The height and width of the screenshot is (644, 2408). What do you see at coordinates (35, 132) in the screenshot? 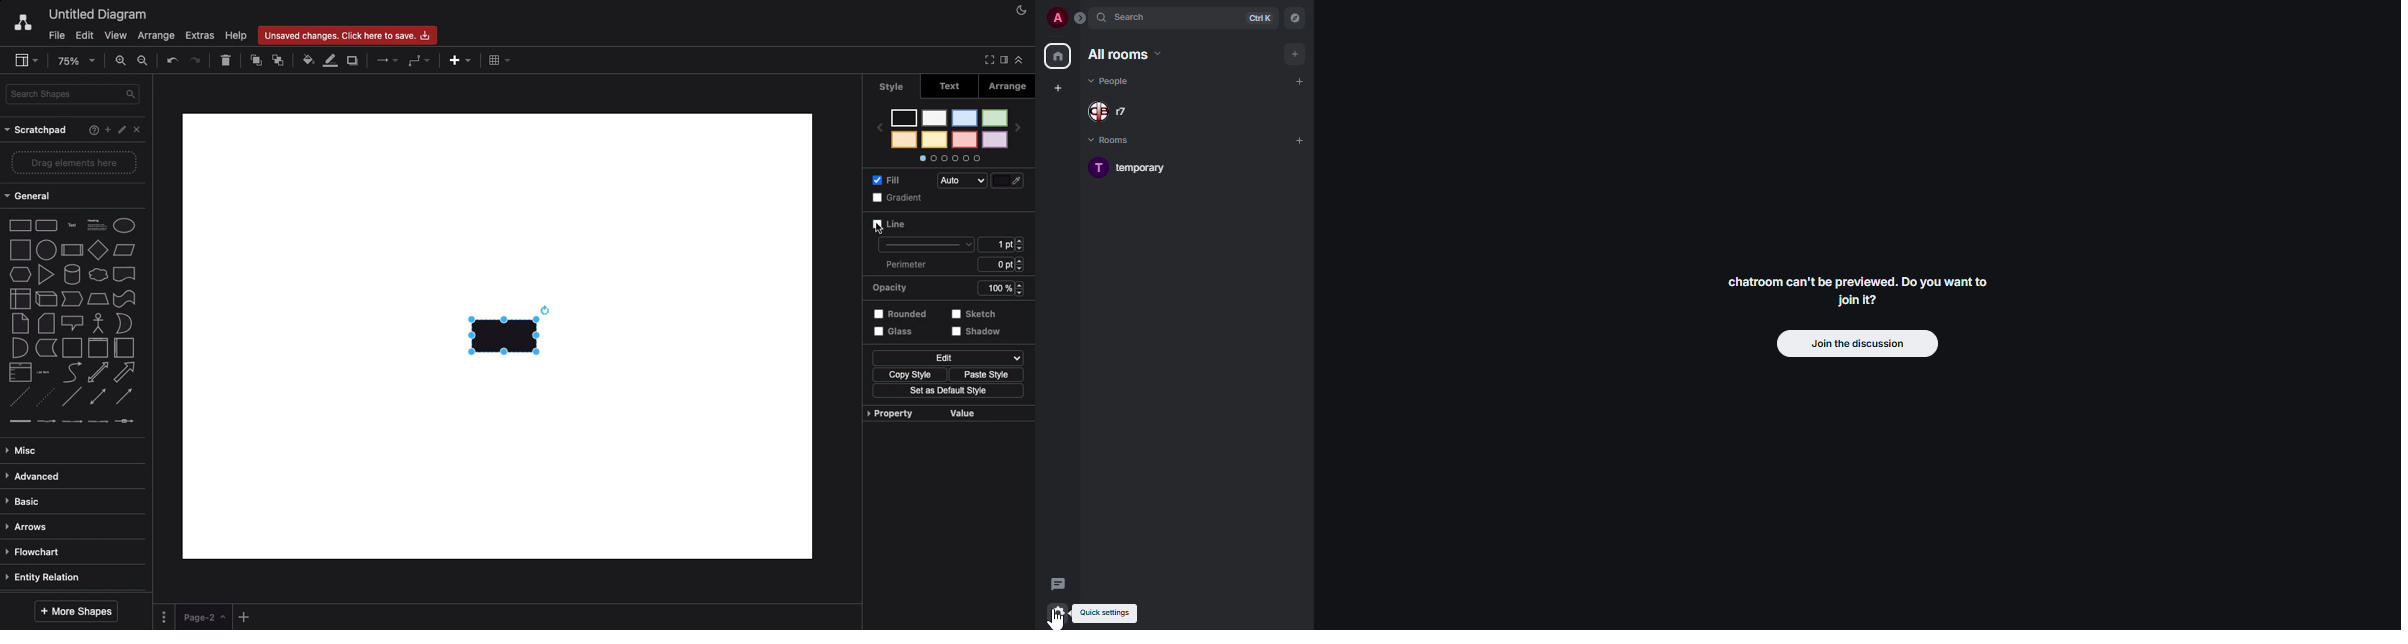
I see `Scratchpad` at bounding box center [35, 132].